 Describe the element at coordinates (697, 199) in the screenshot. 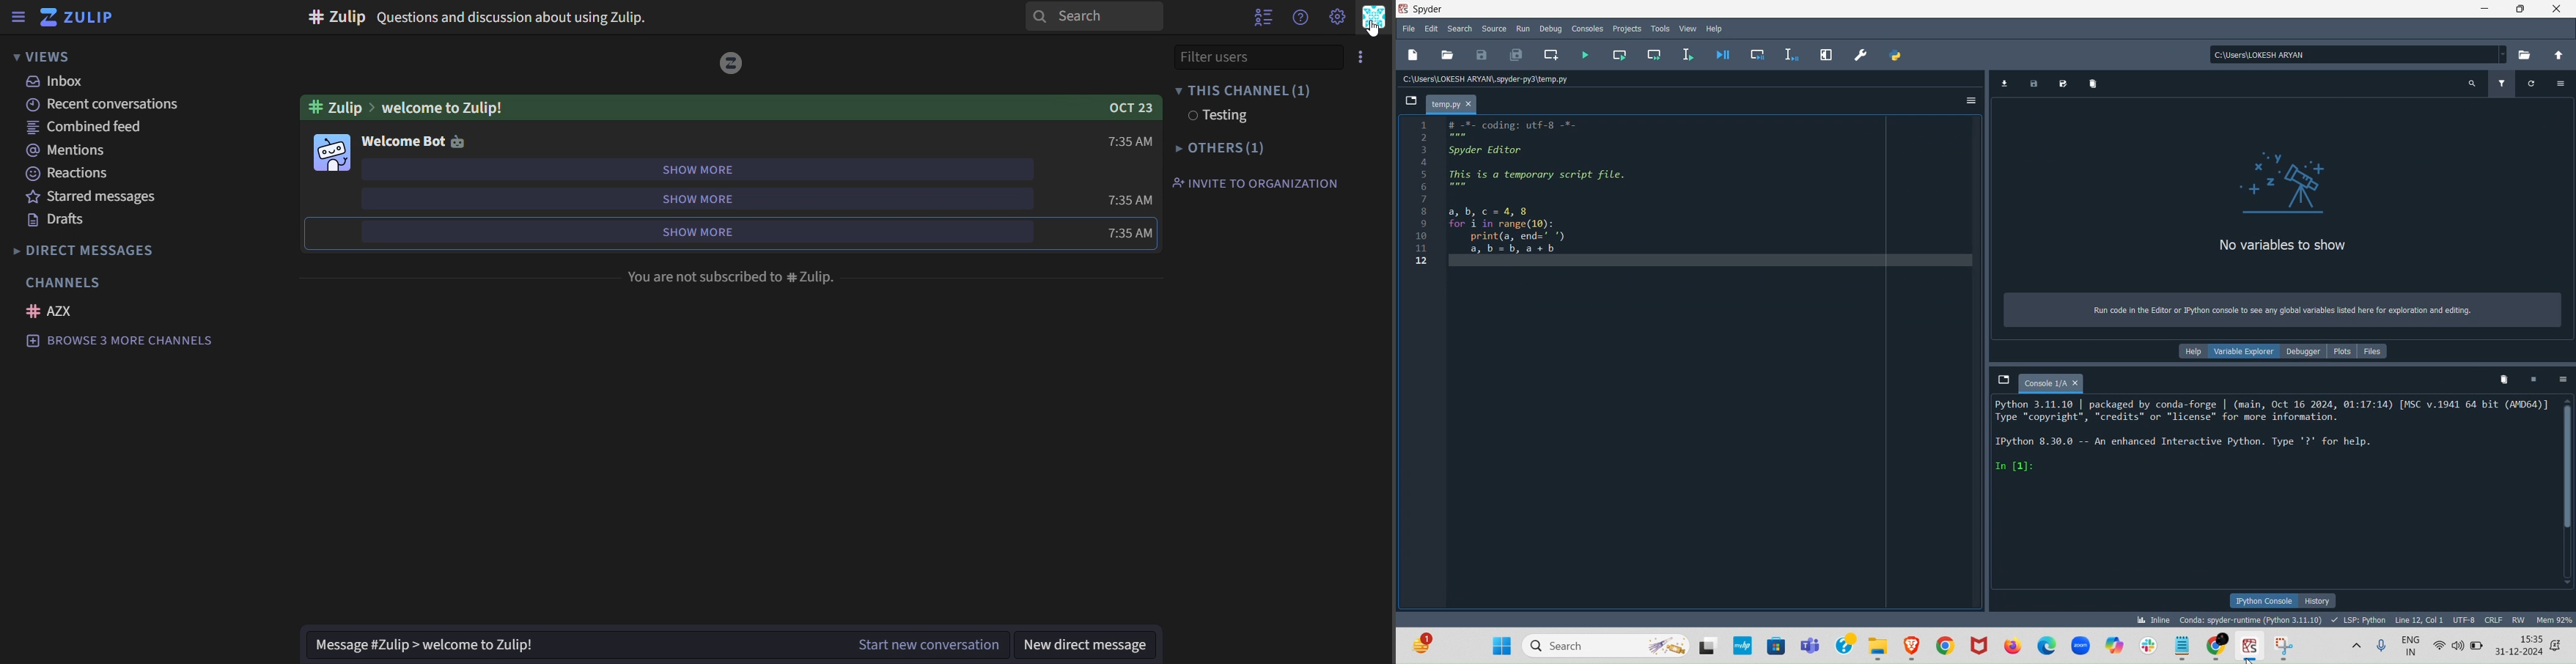

I see `show more` at that location.